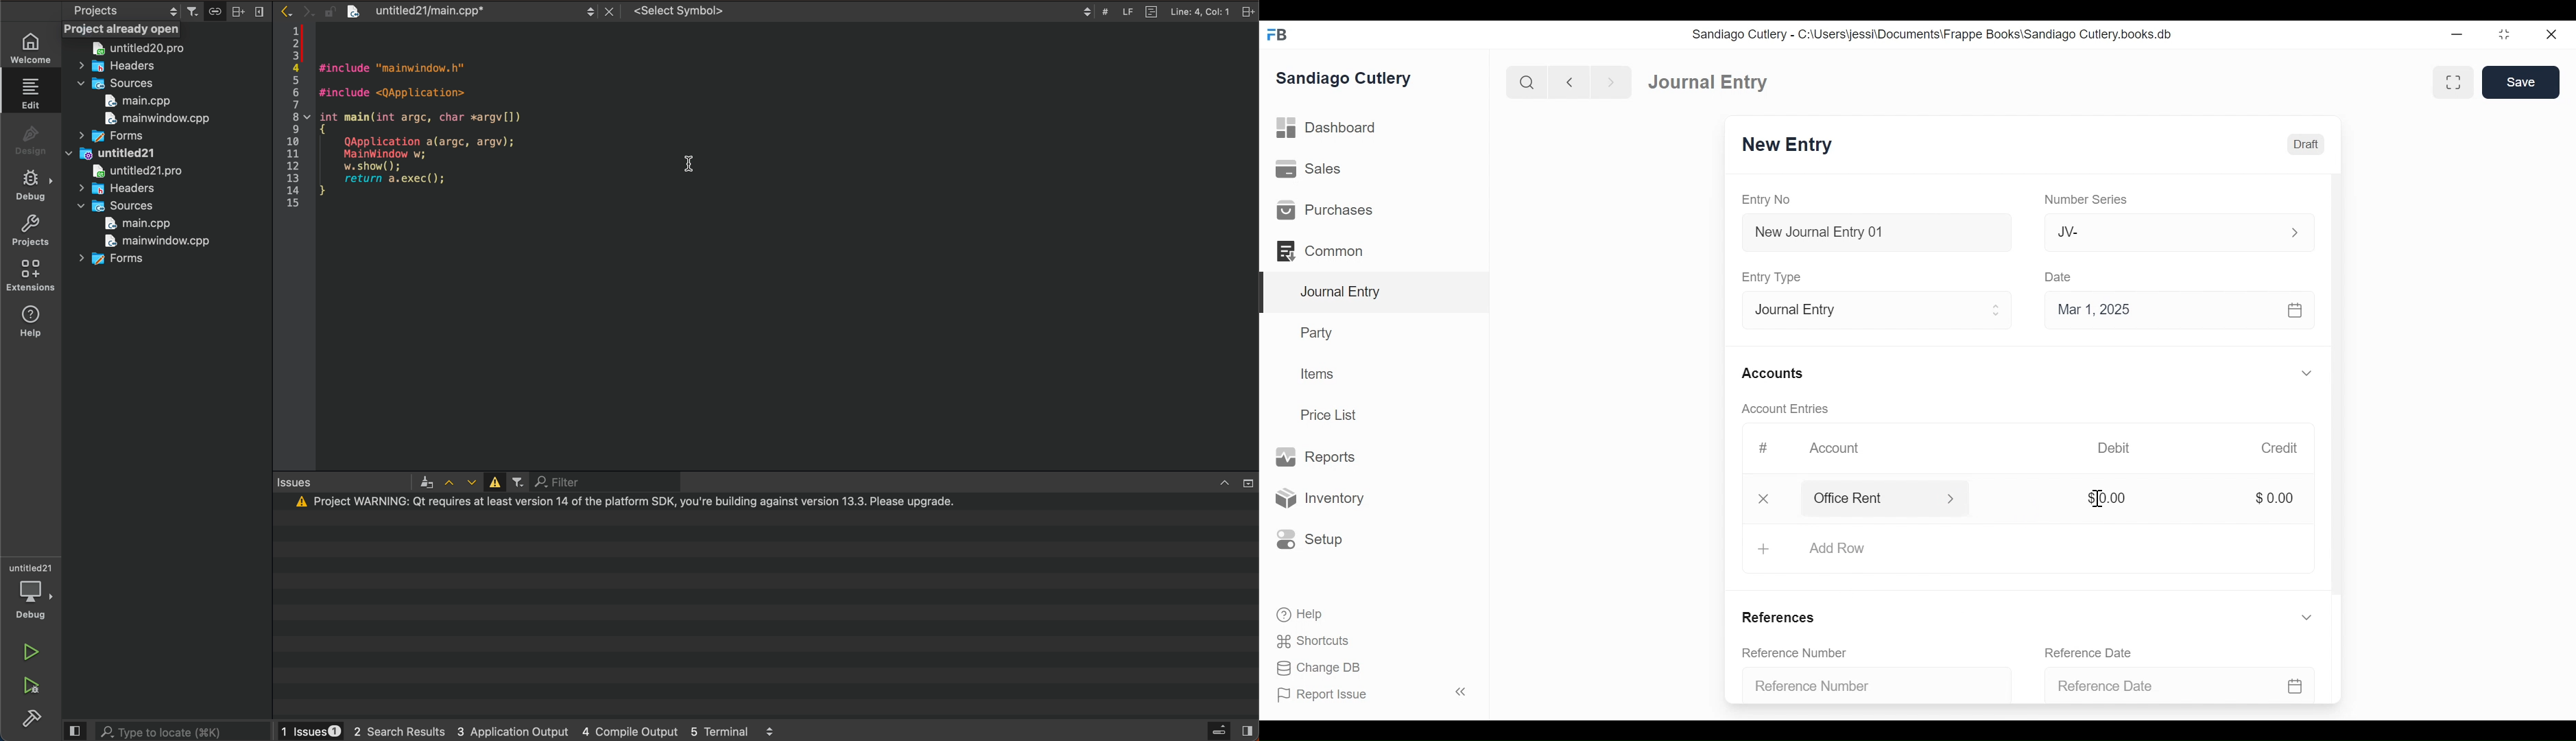 Image resolution: width=2576 pixels, height=756 pixels. Describe the element at coordinates (2306, 373) in the screenshot. I see `expand/collapse` at that location.